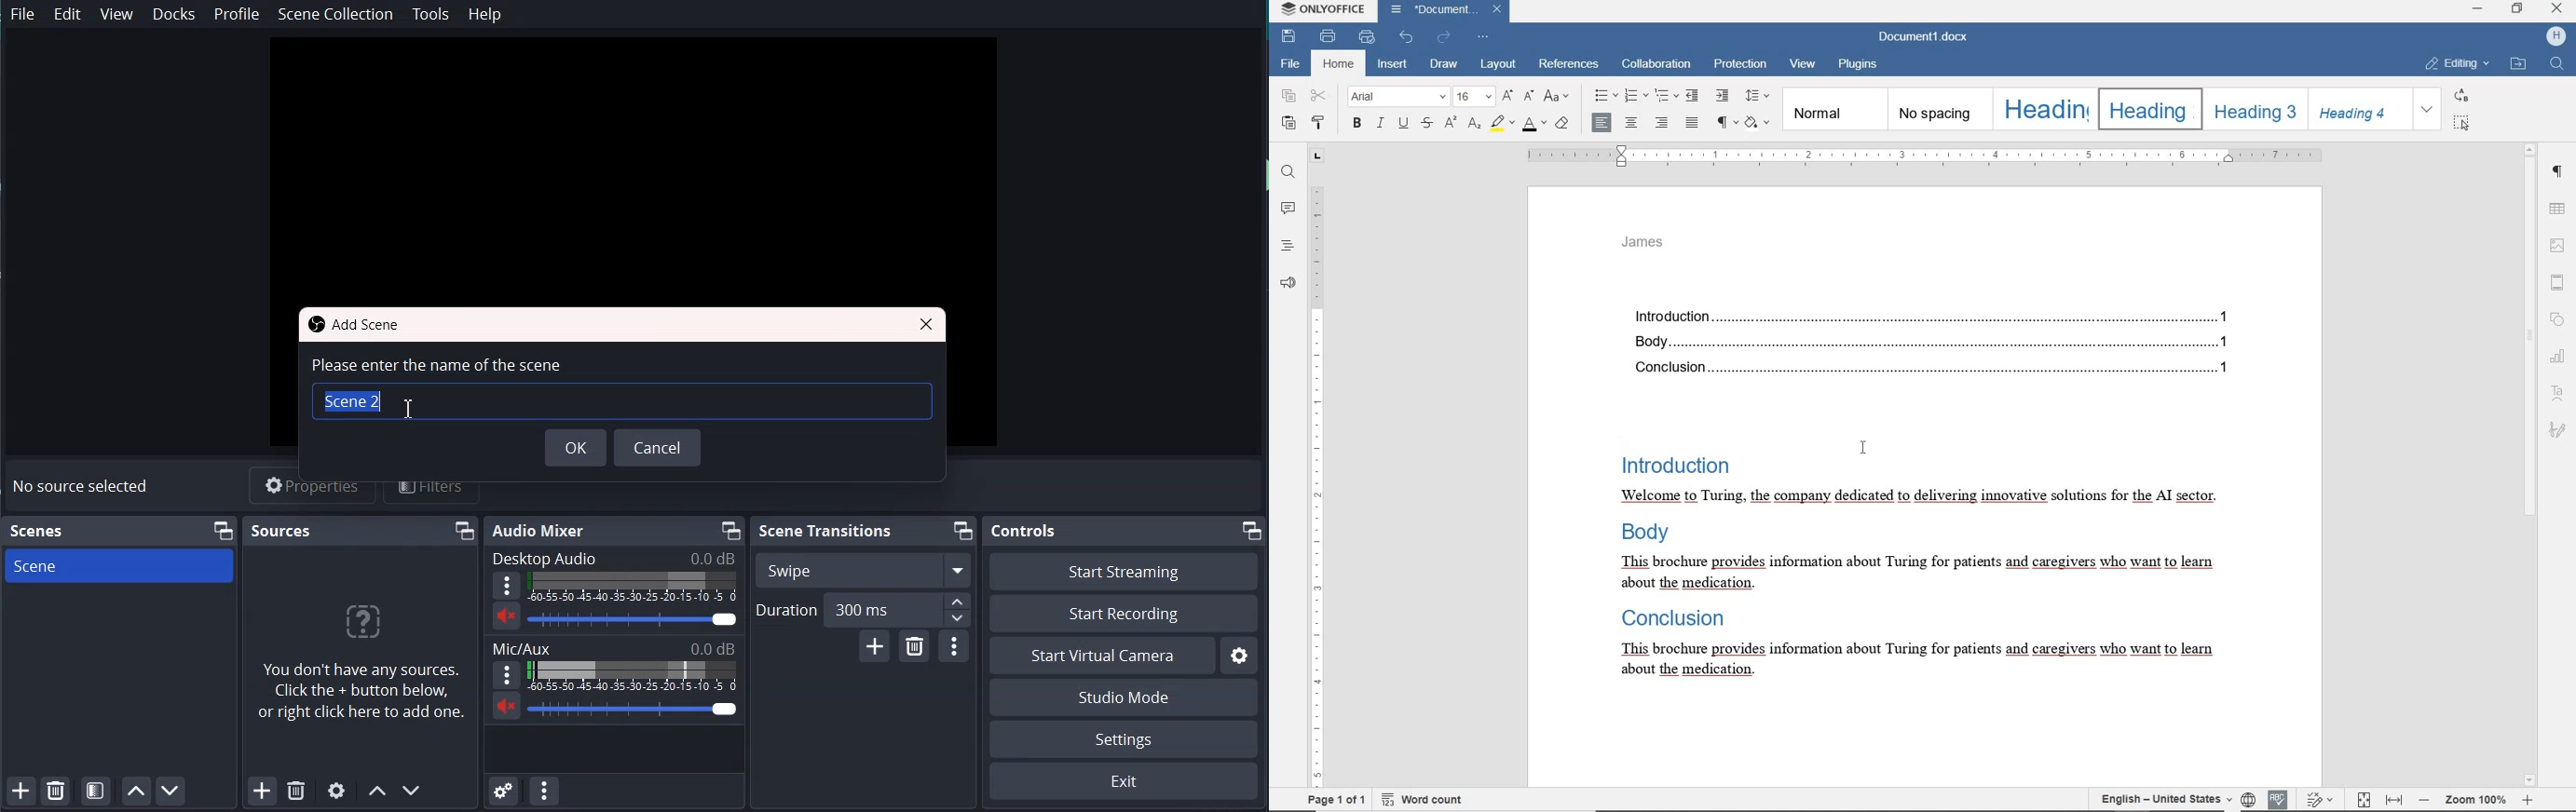  I want to click on View, so click(118, 14).